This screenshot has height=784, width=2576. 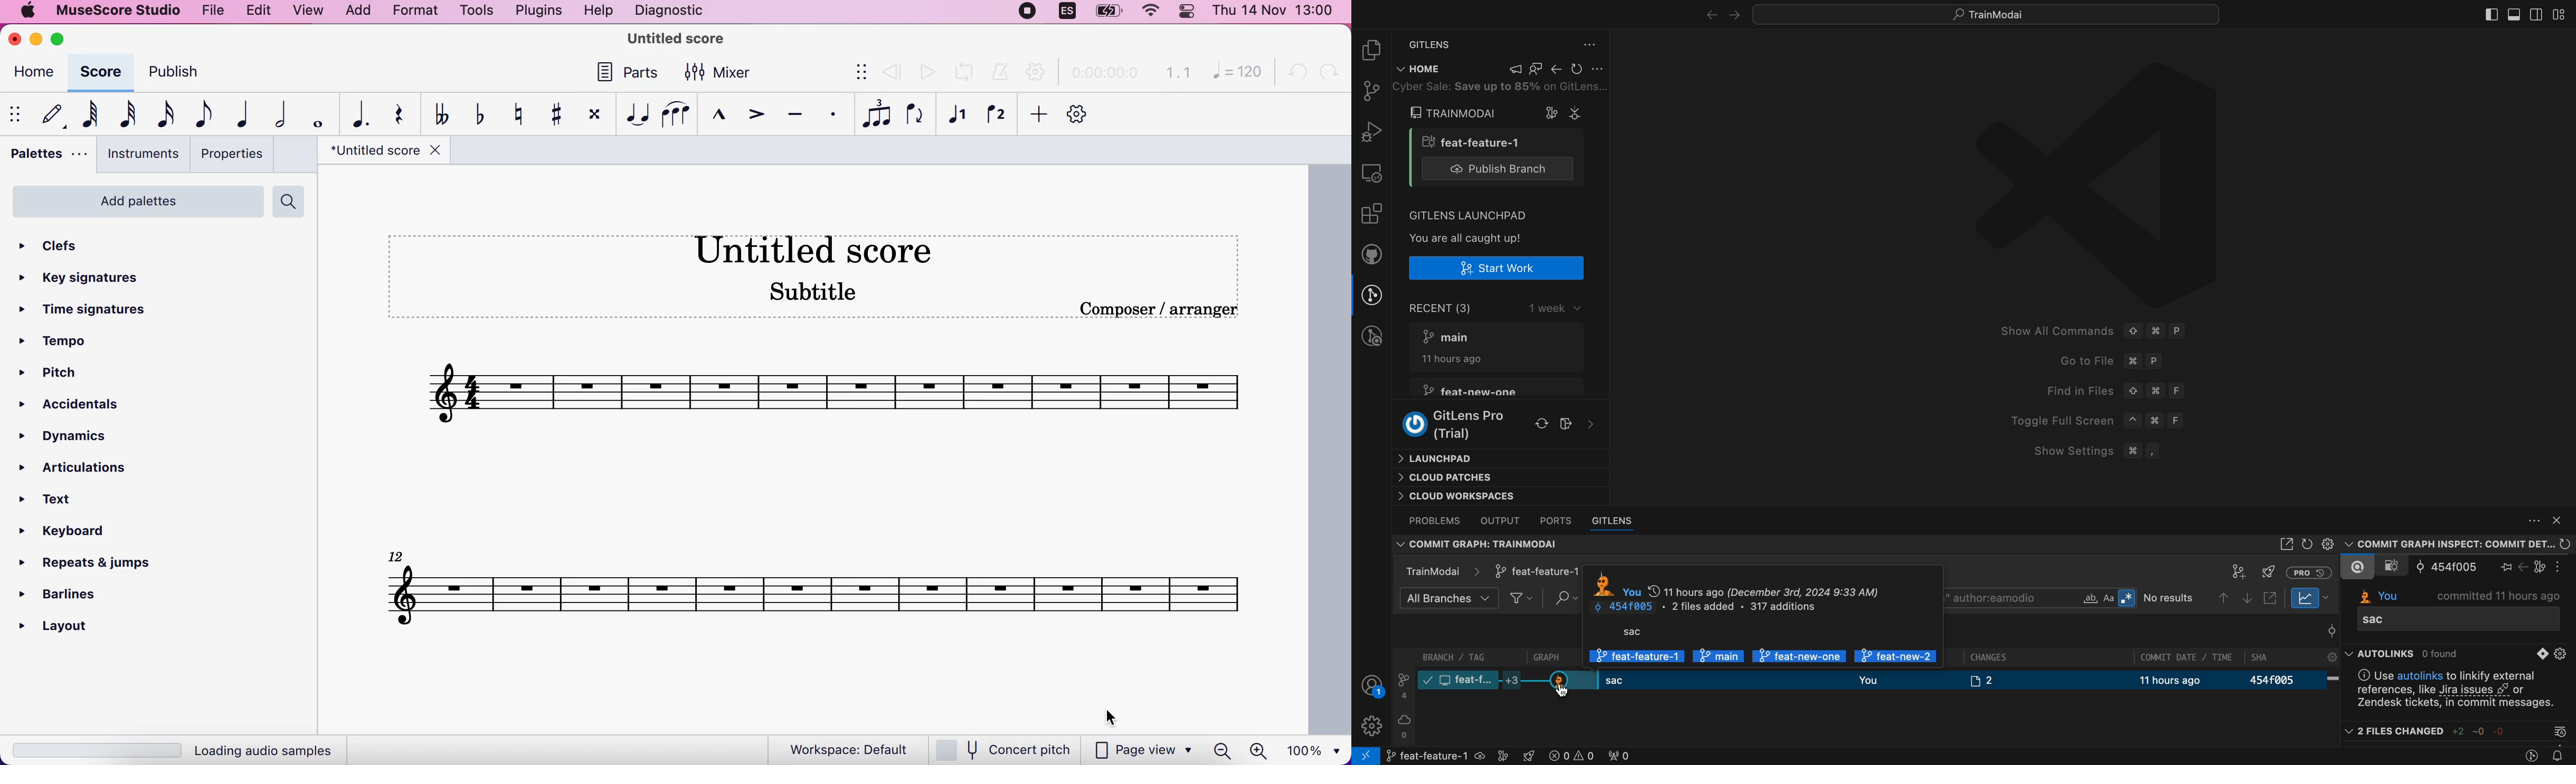 I want to click on score, so click(x=104, y=75).